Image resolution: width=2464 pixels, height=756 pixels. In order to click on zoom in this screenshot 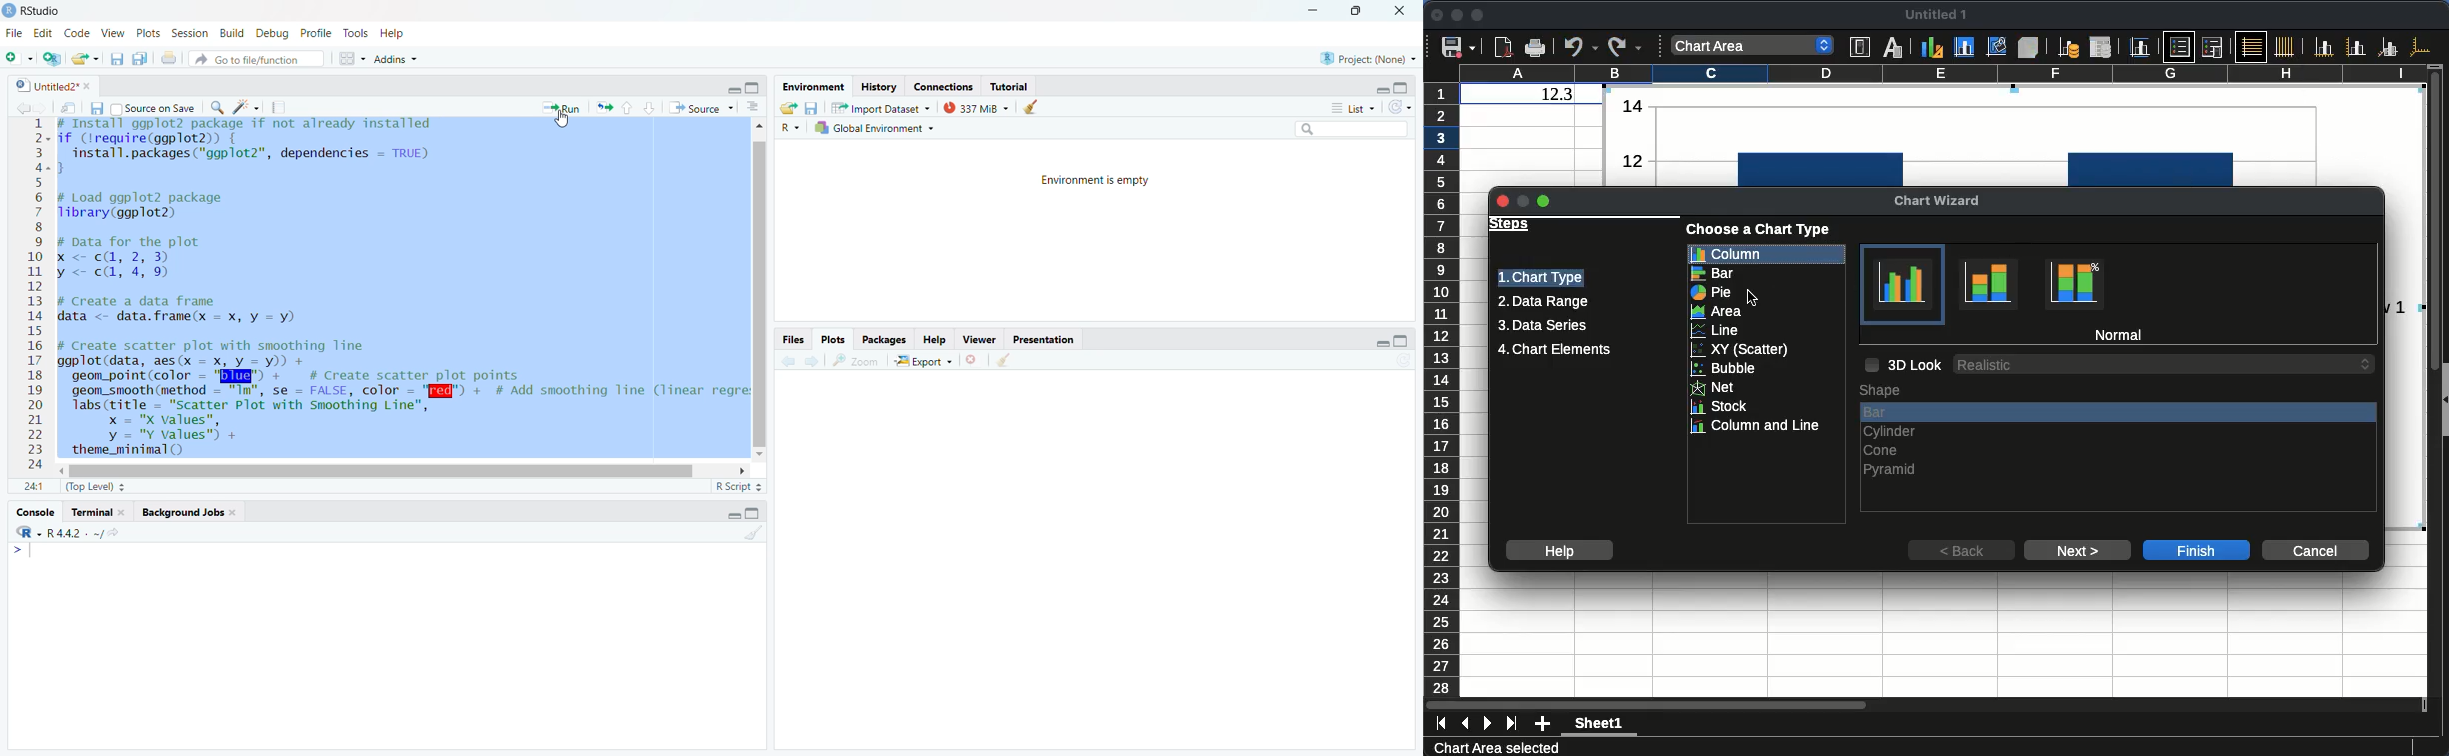, I will do `click(857, 360)`.